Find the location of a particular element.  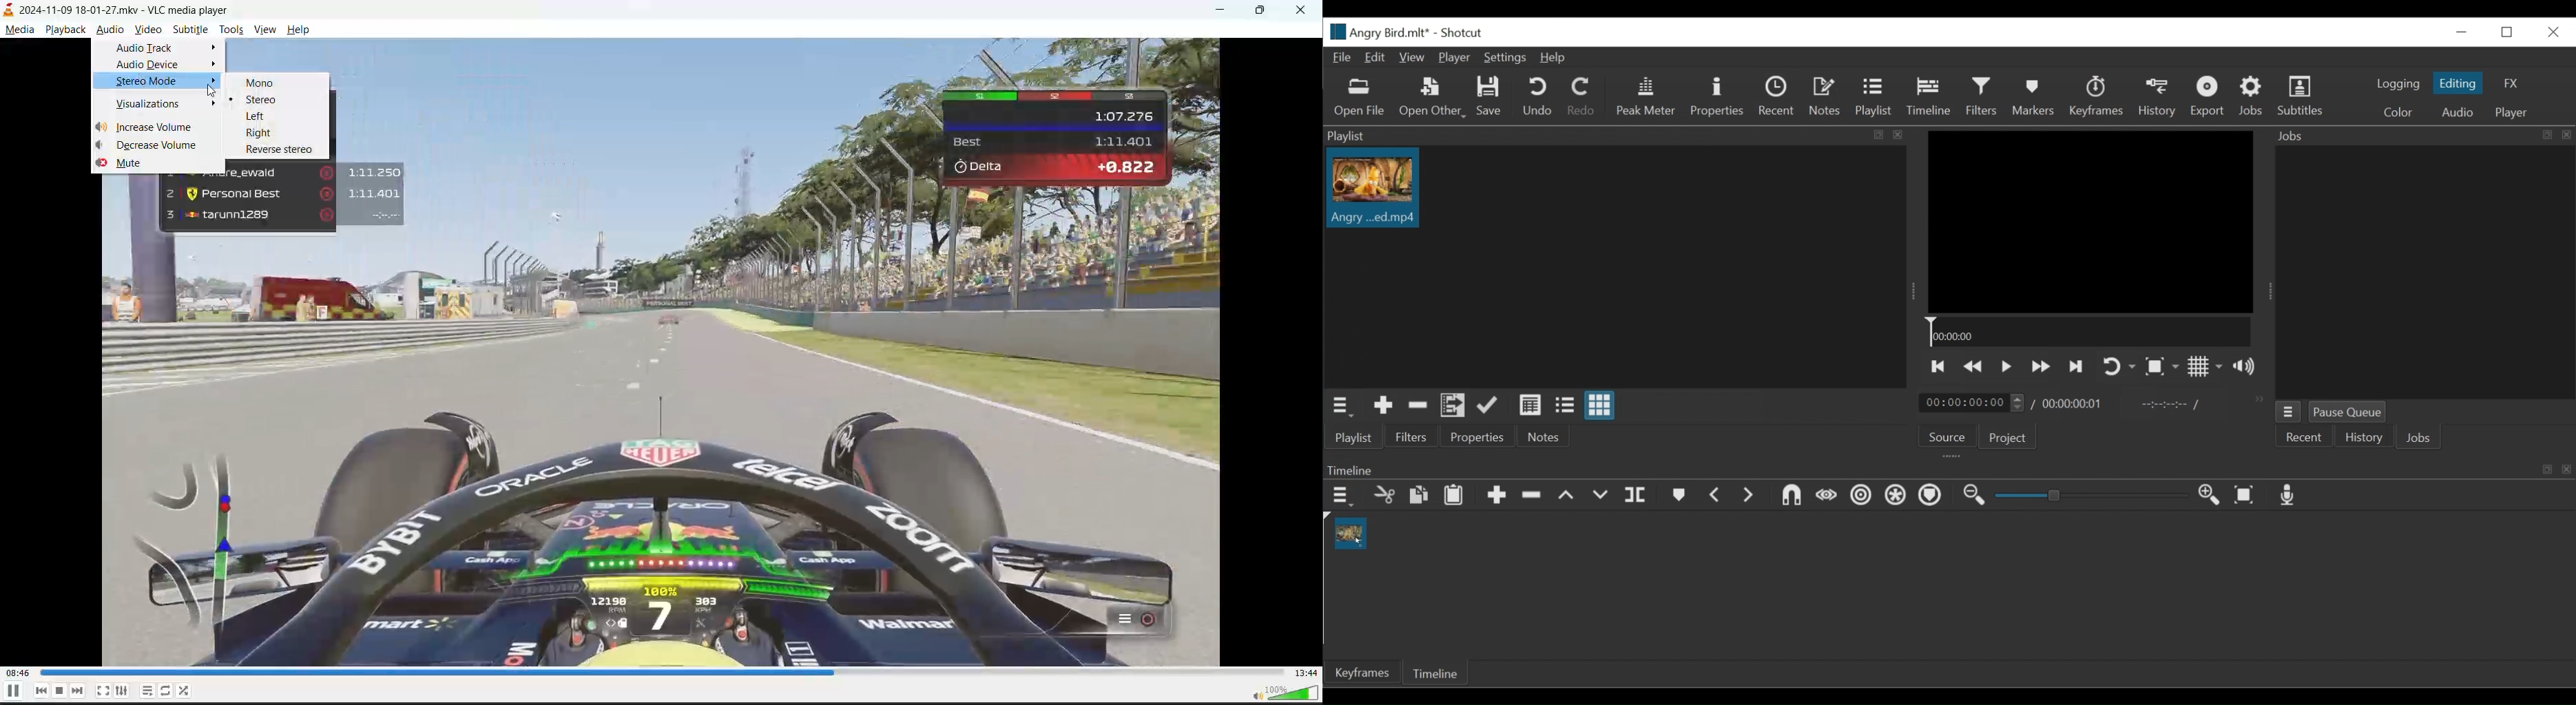

Play forward quickly is located at coordinates (2043, 367).